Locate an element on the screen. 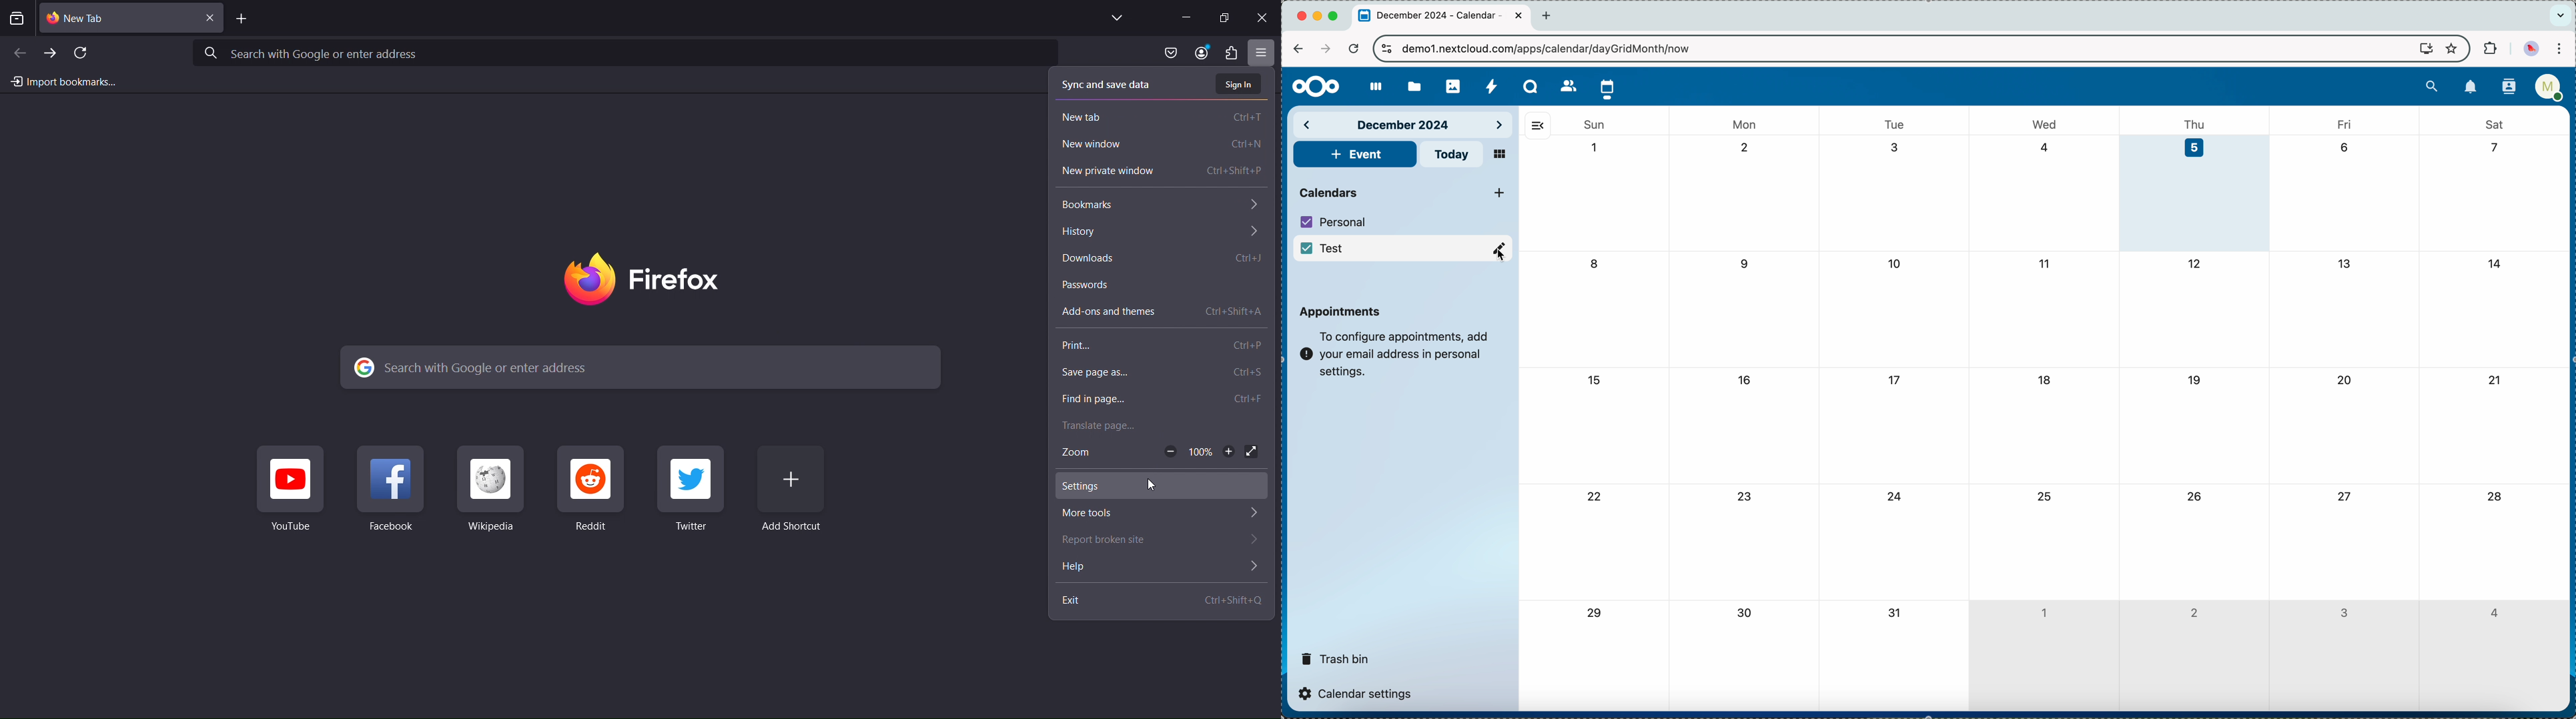 This screenshot has width=2576, height=728. minimize is located at coordinates (1319, 17).